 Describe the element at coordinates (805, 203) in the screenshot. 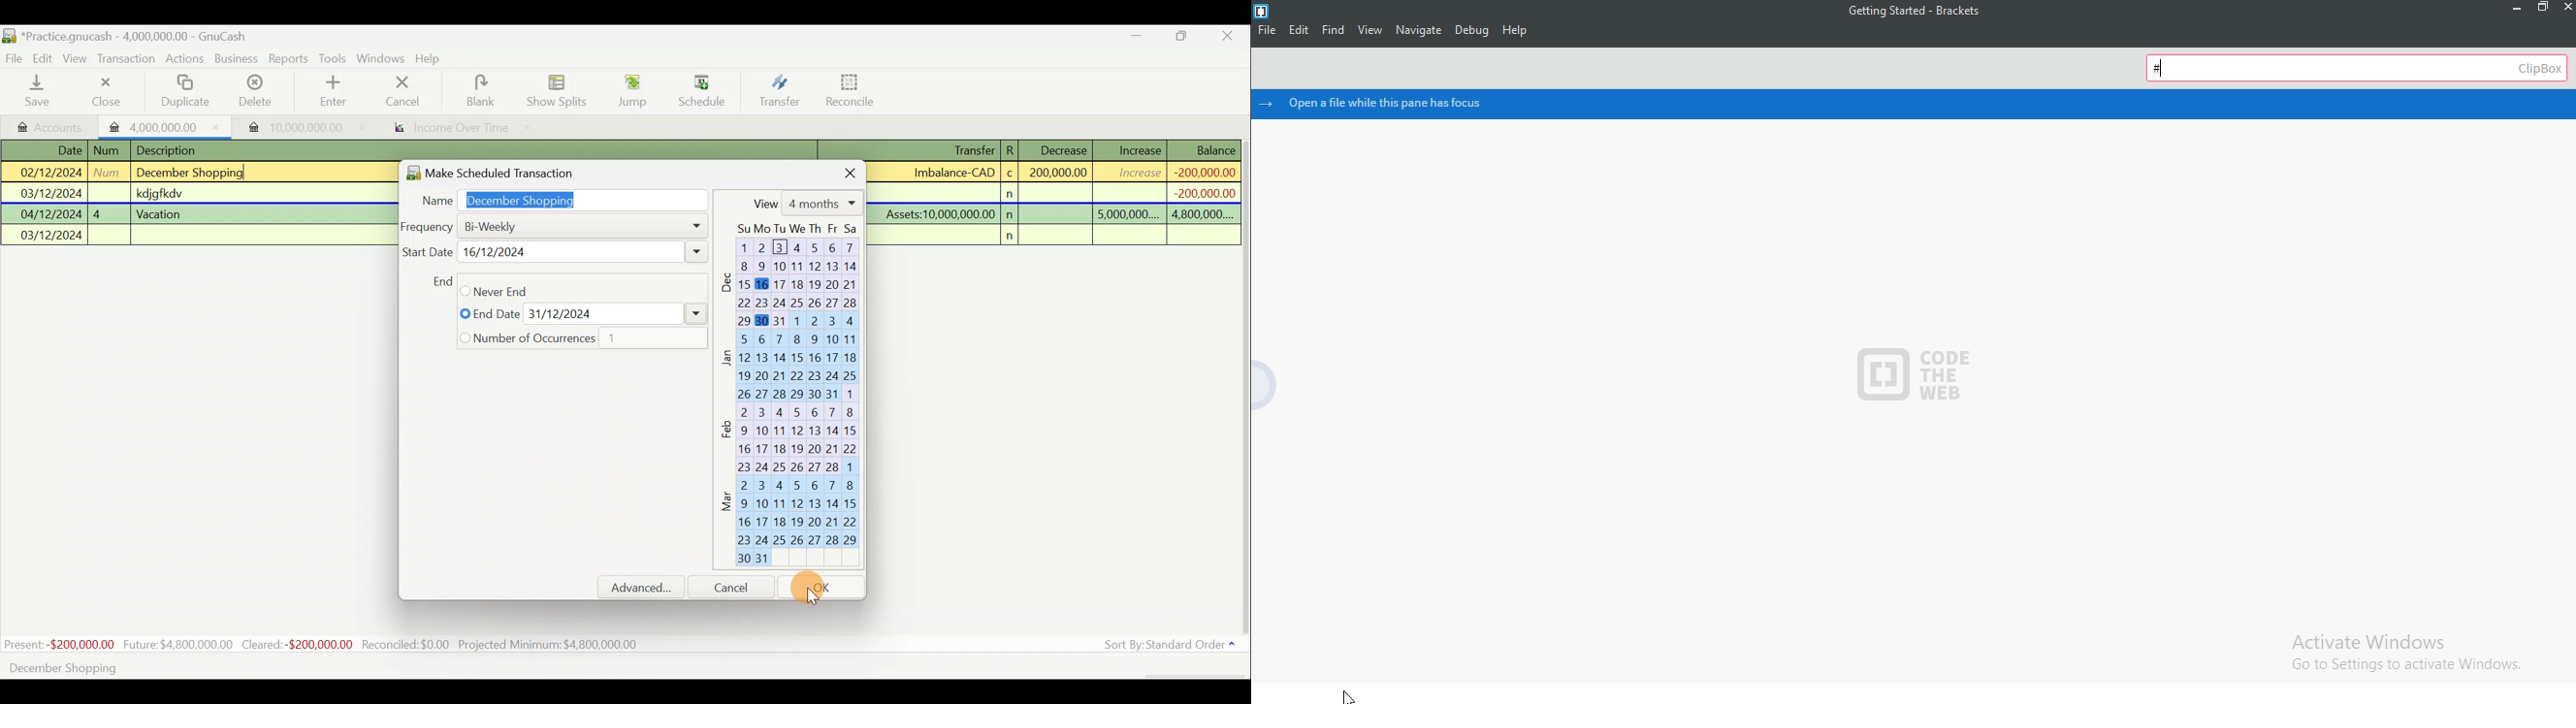

I see `View` at that location.